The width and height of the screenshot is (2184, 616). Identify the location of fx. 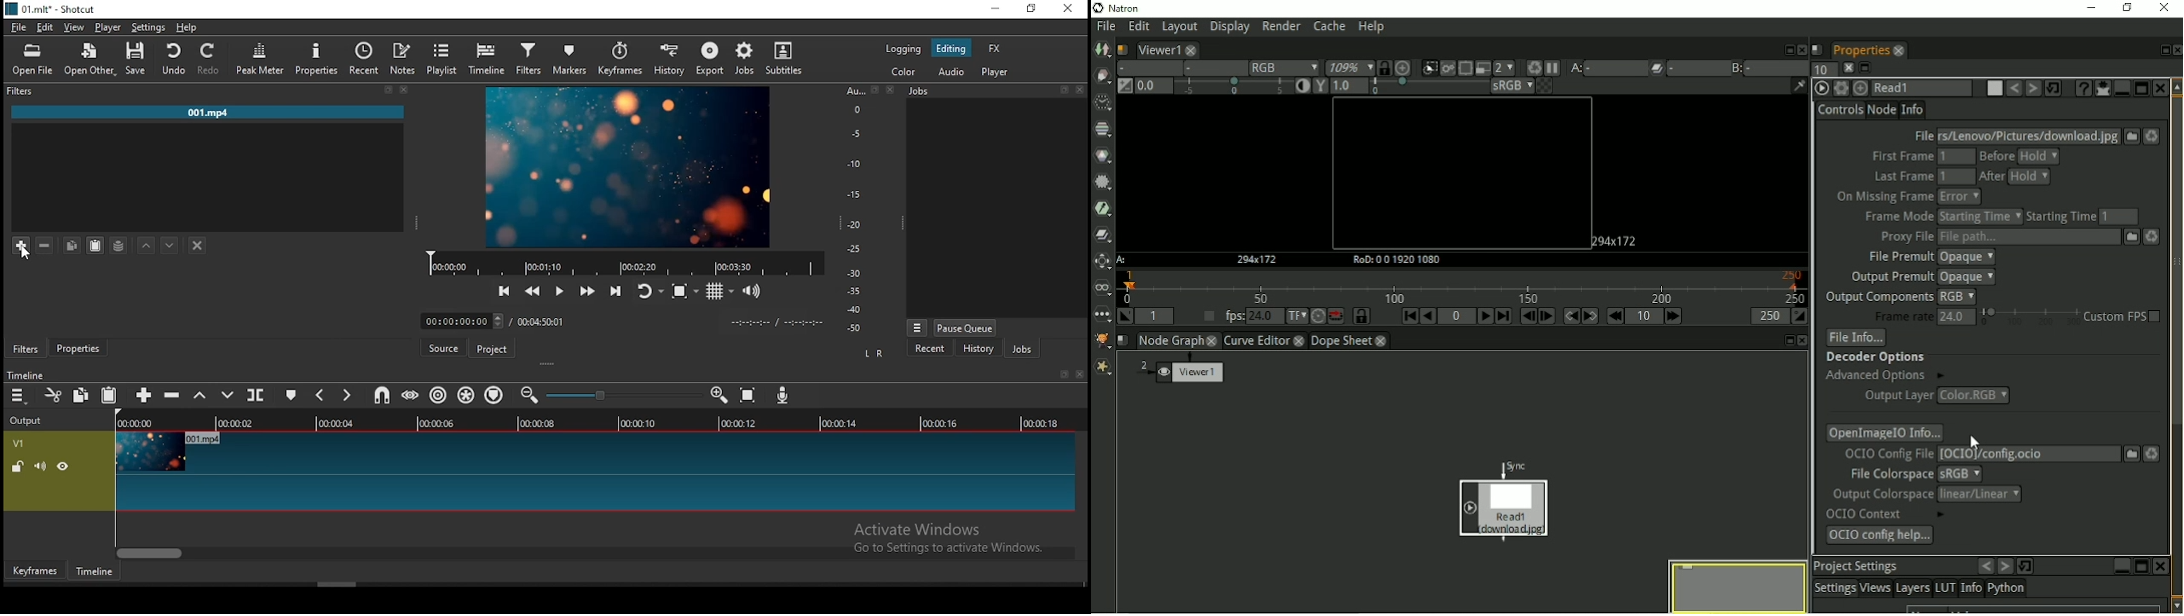
(993, 49).